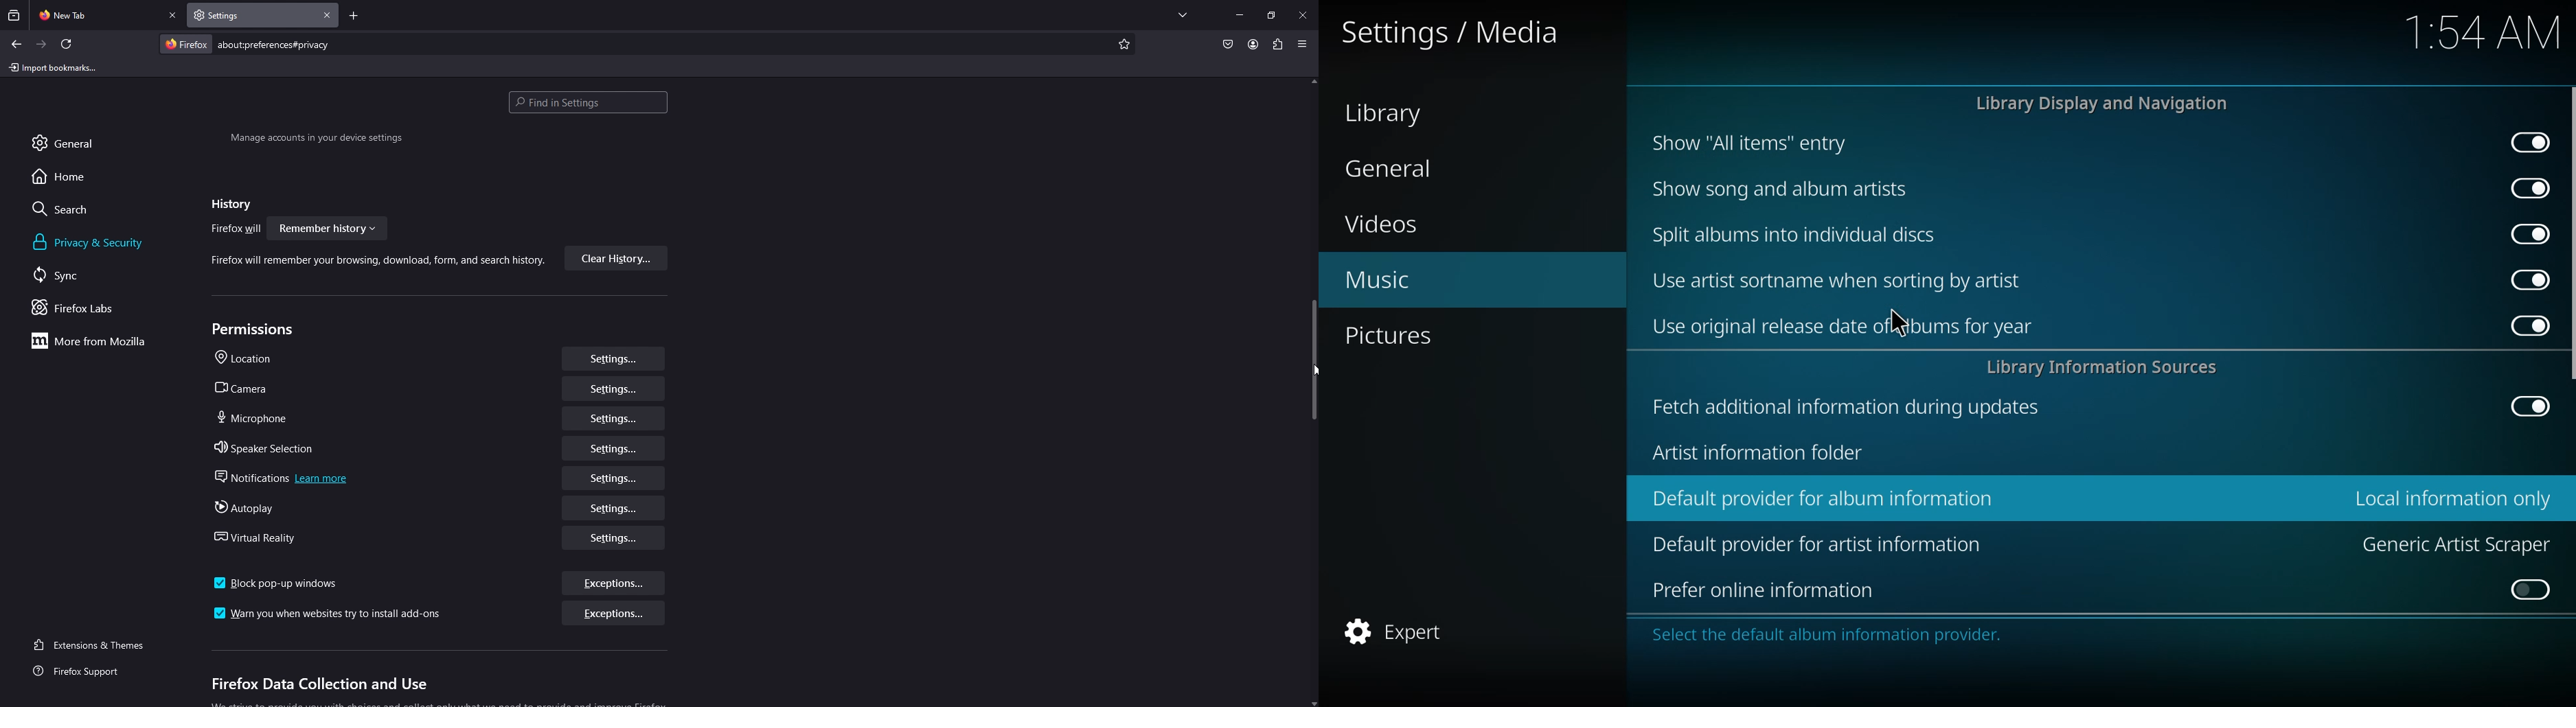  I want to click on sync, so click(71, 275).